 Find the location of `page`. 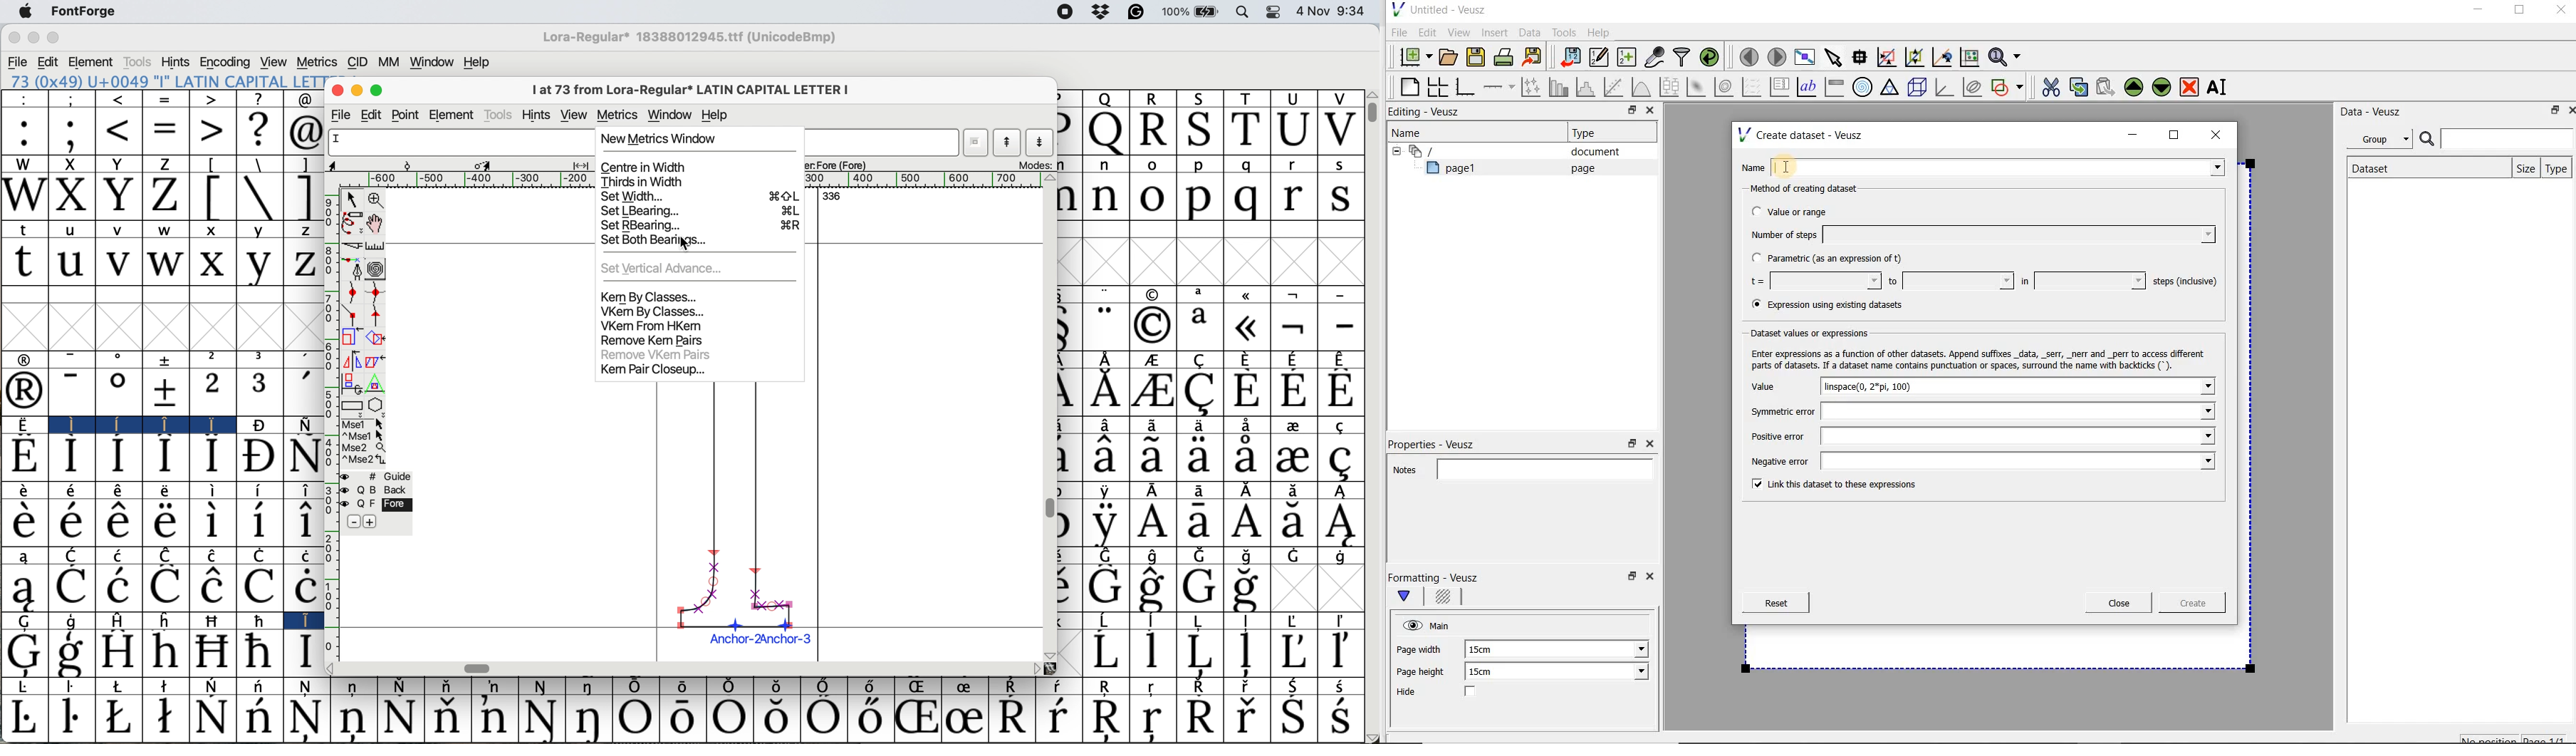

page is located at coordinates (1580, 168).